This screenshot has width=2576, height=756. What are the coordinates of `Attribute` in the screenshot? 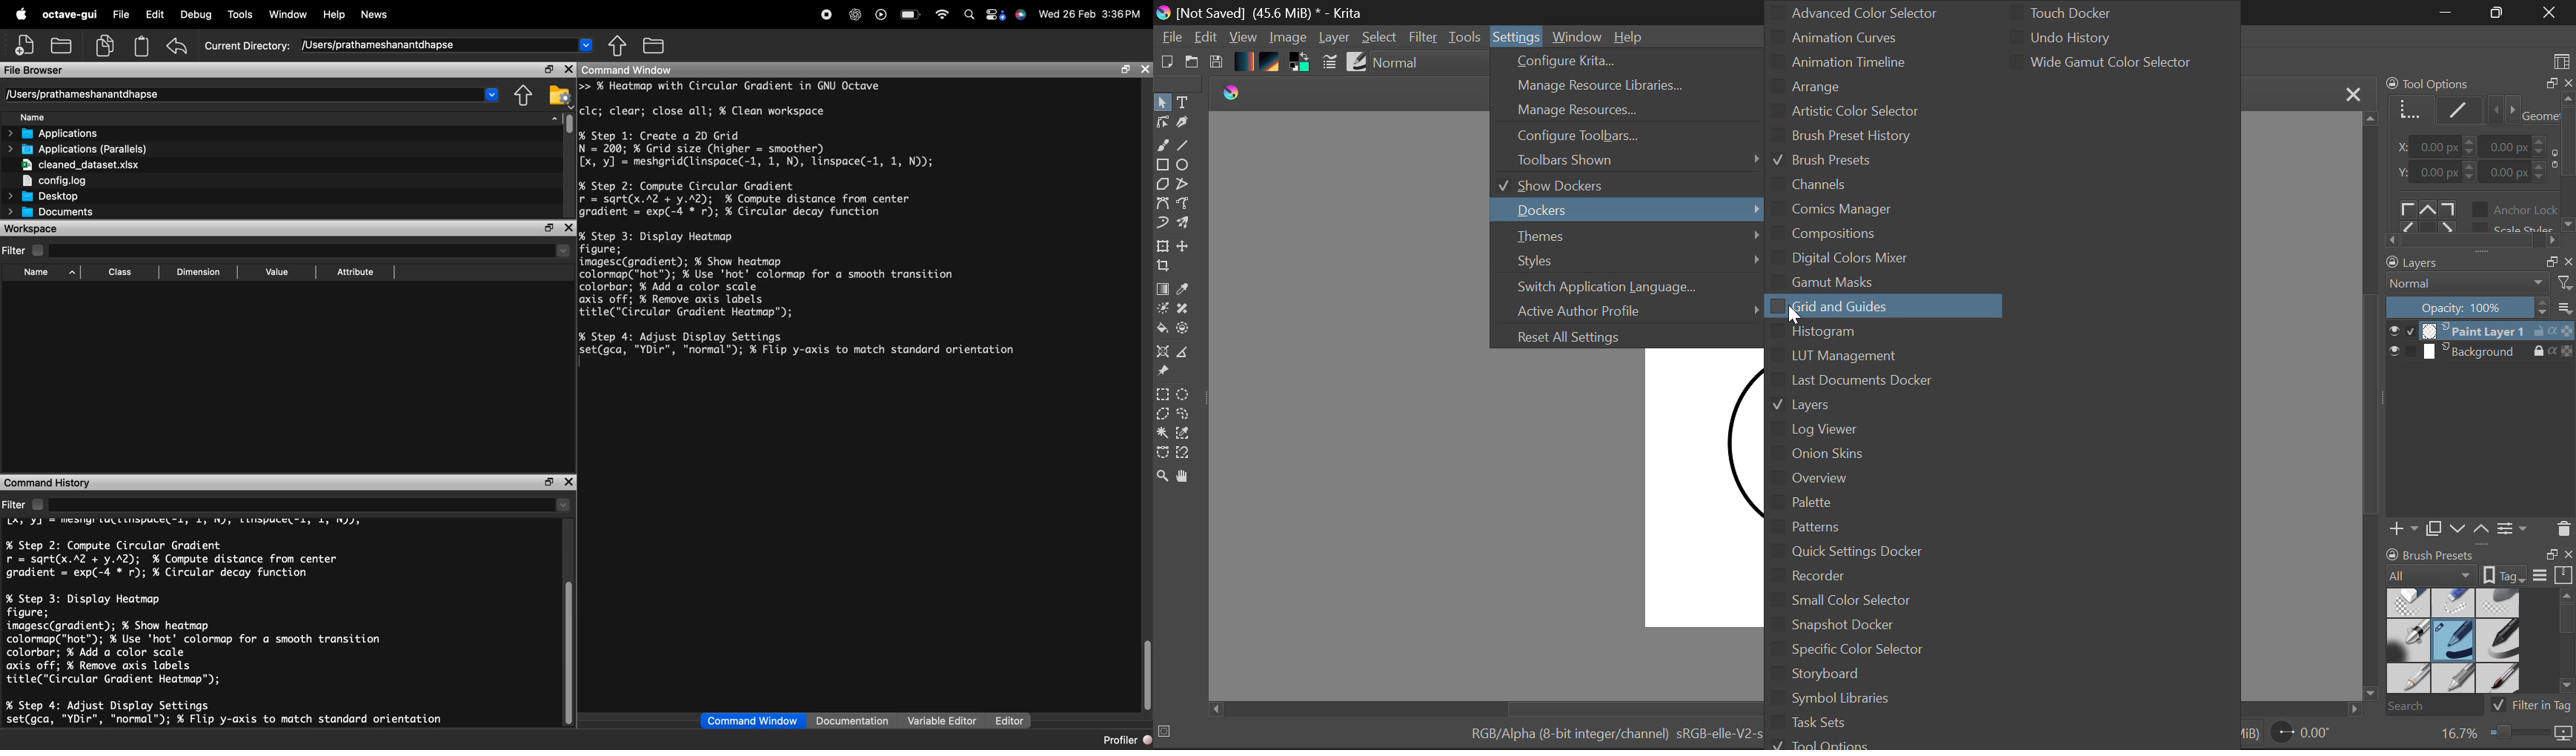 It's located at (355, 274).